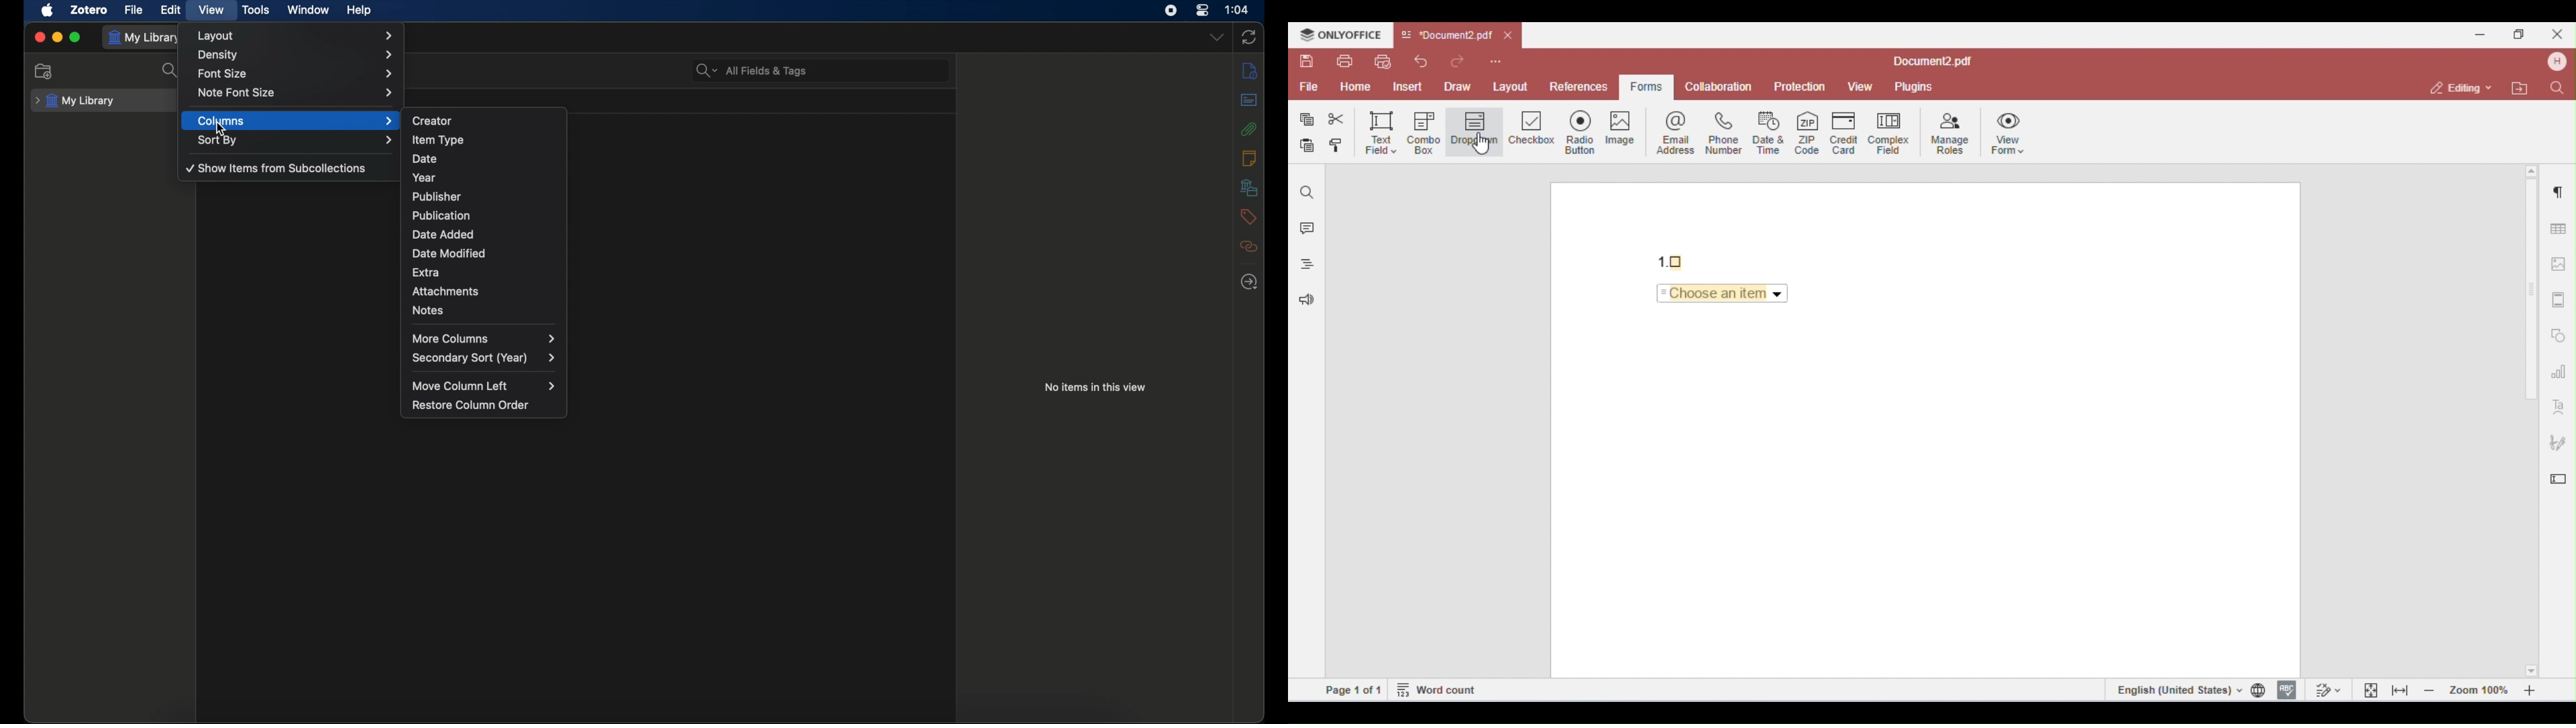 The width and height of the screenshot is (2576, 728). I want to click on related, so click(1248, 246).